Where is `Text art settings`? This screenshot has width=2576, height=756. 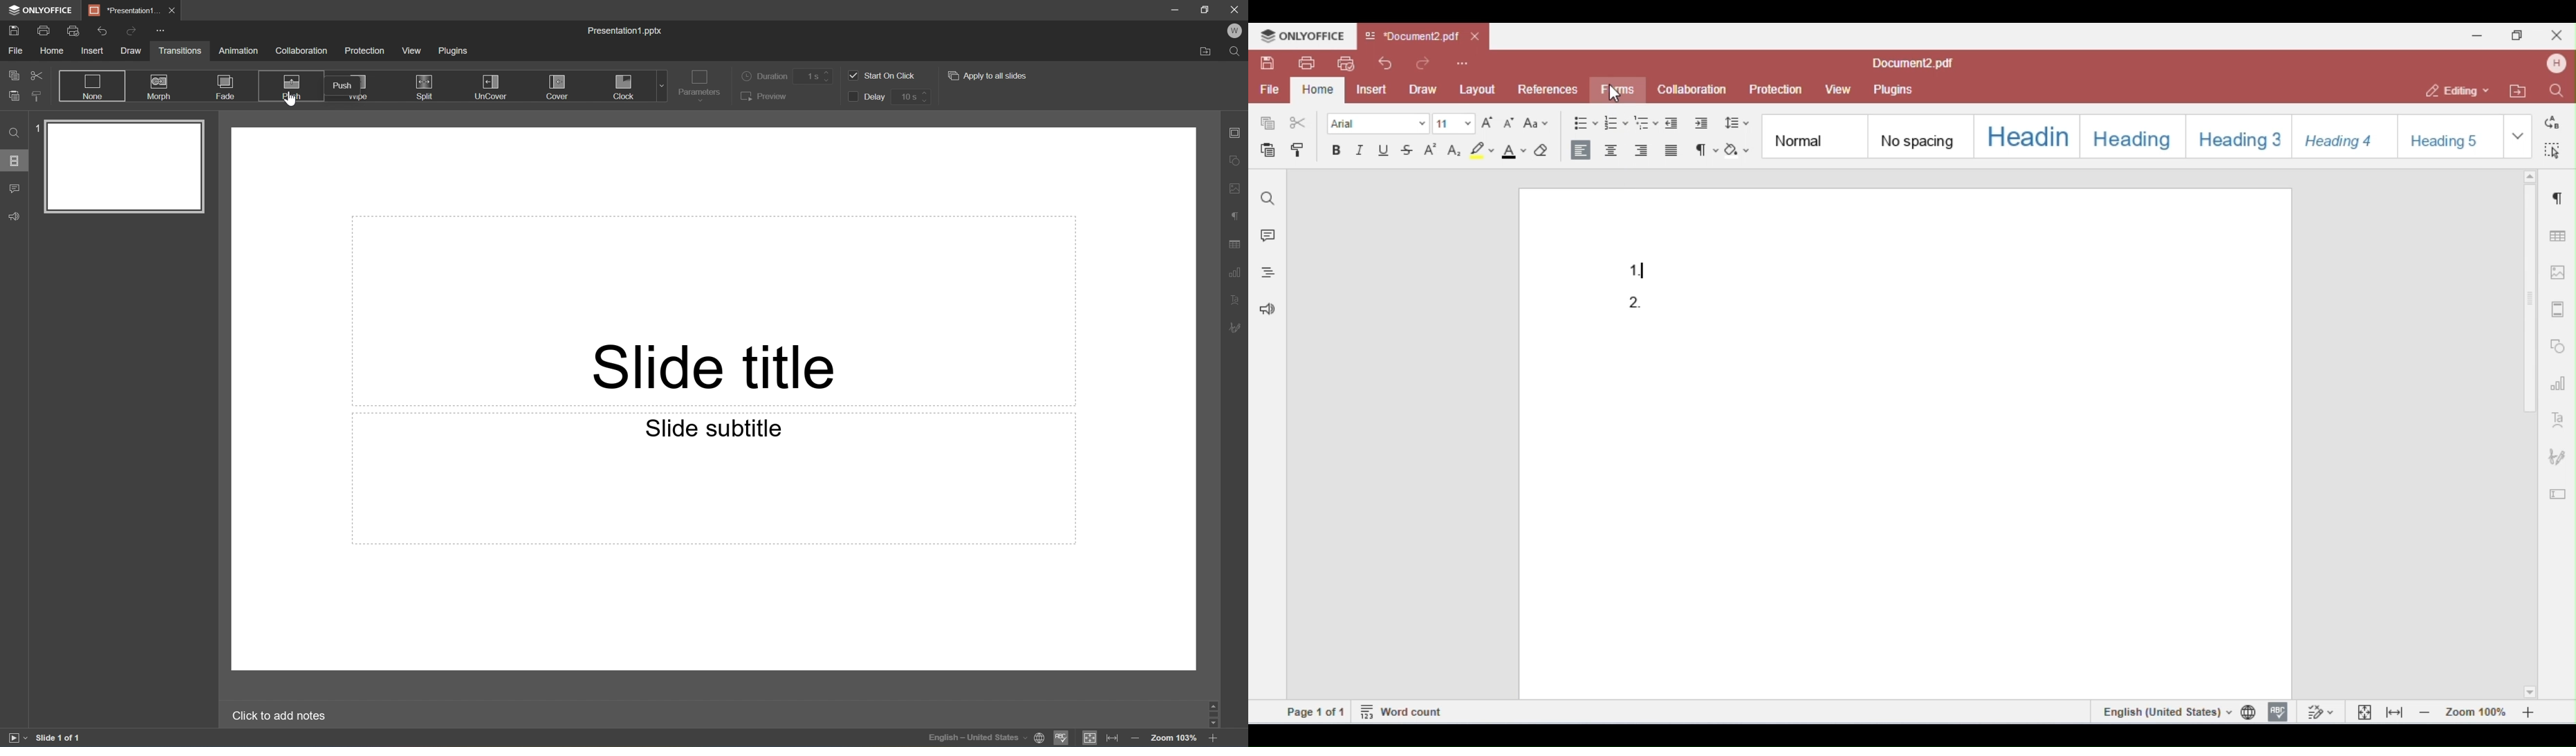 Text art settings is located at coordinates (1239, 301).